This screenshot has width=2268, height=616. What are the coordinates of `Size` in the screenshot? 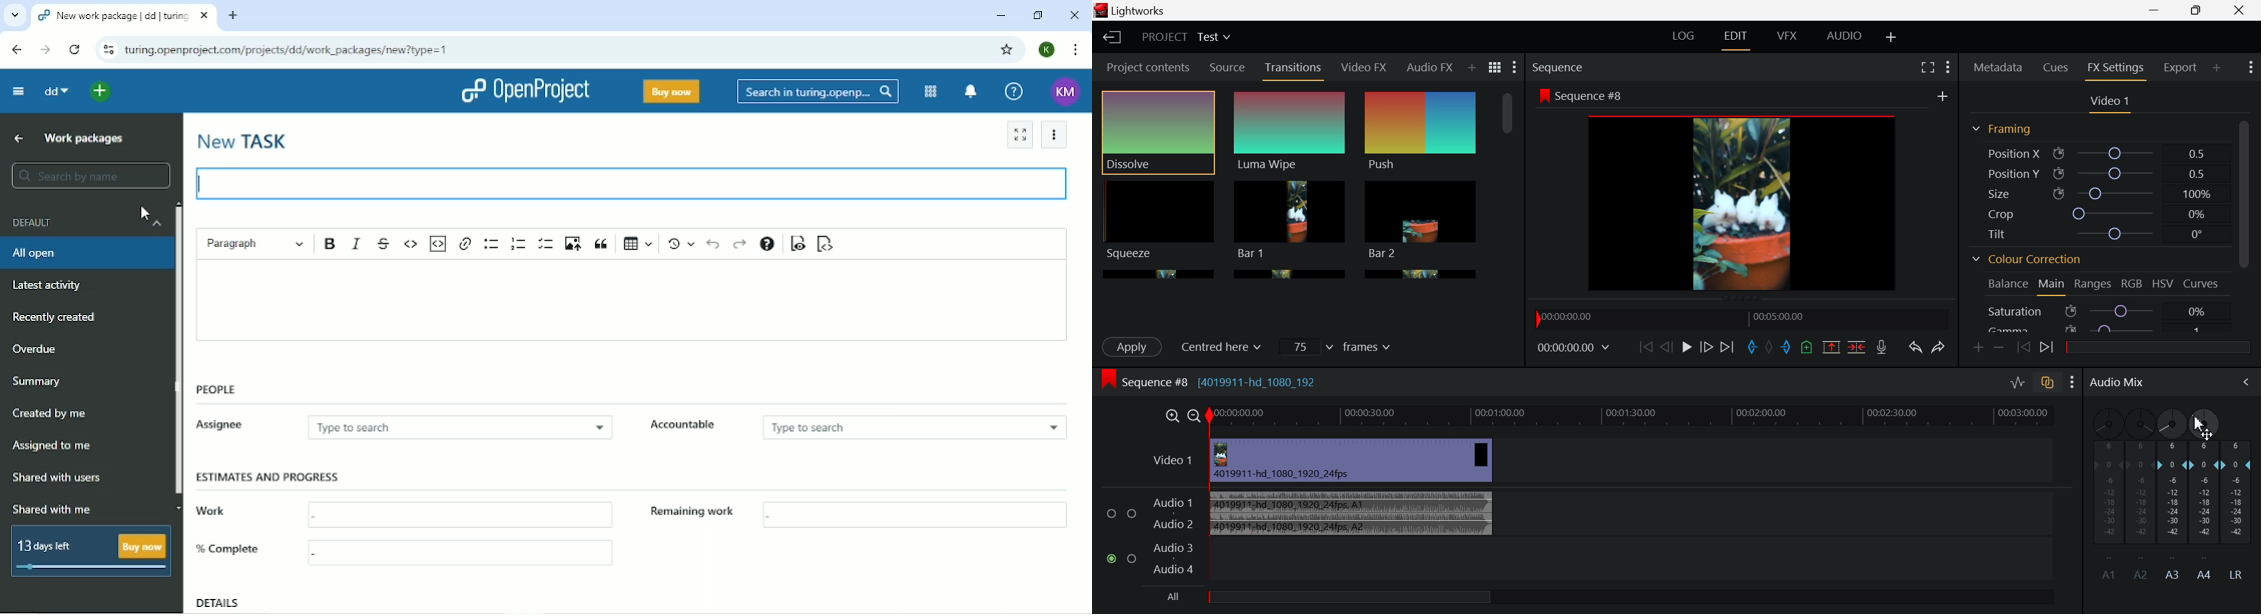 It's located at (2098, 191).